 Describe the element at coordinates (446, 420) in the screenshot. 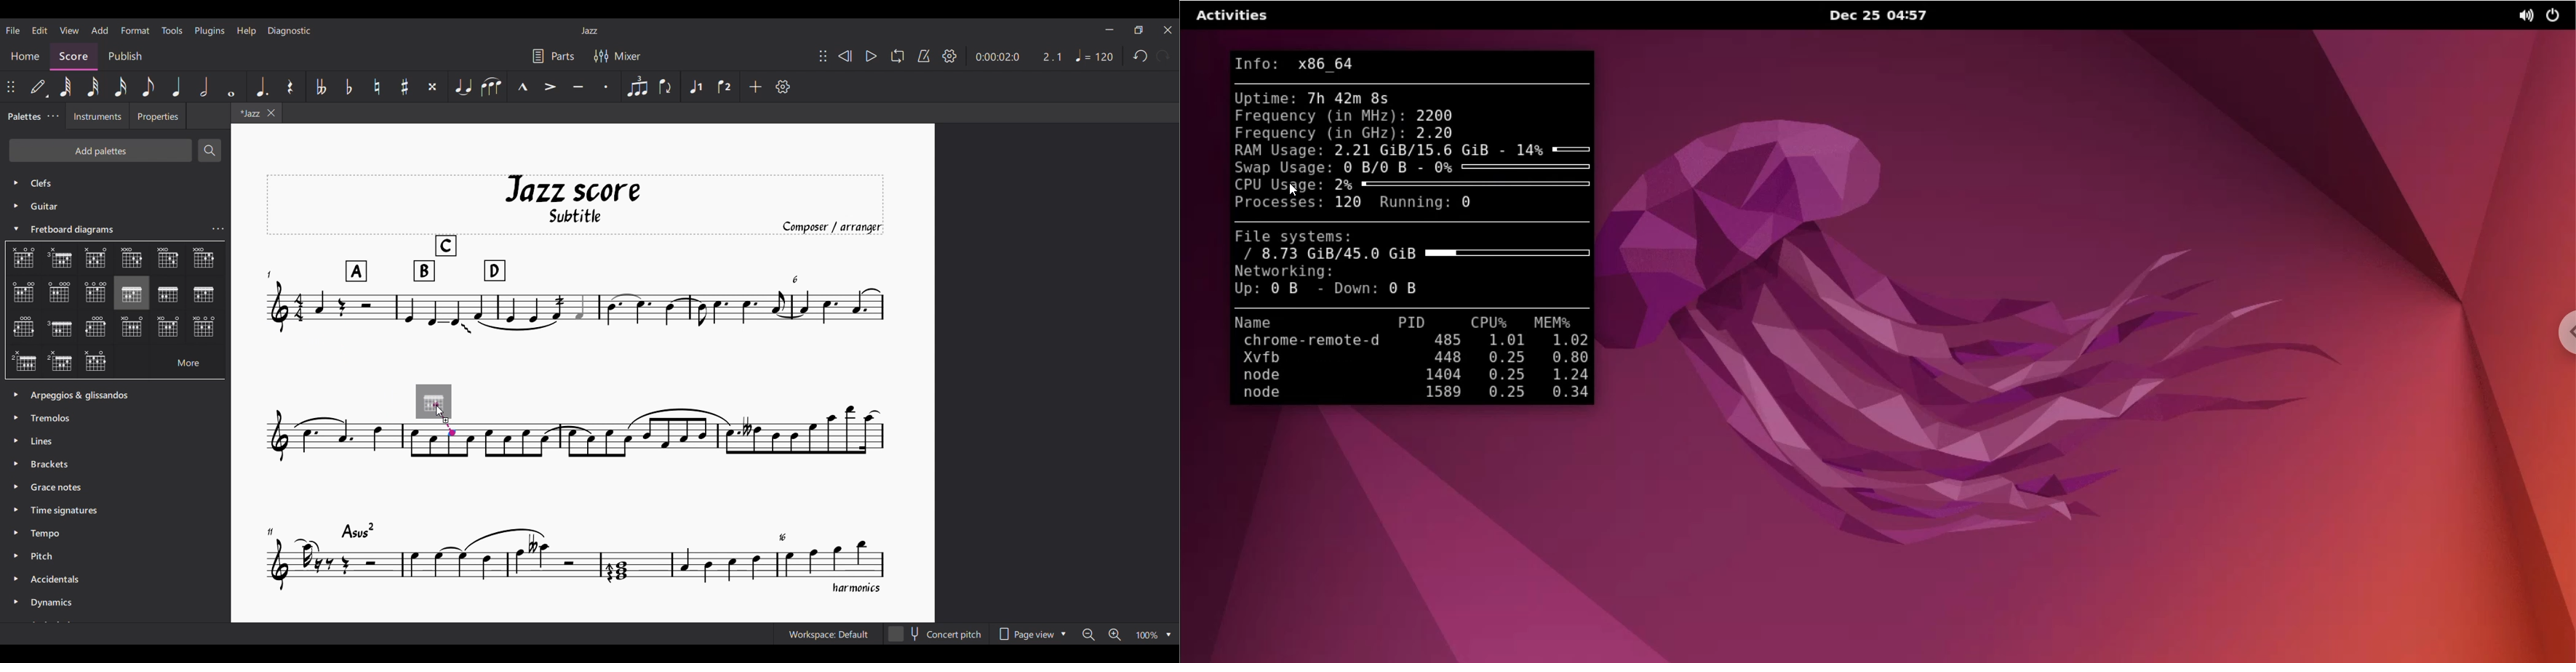

I see `Indicates addition` at that location.